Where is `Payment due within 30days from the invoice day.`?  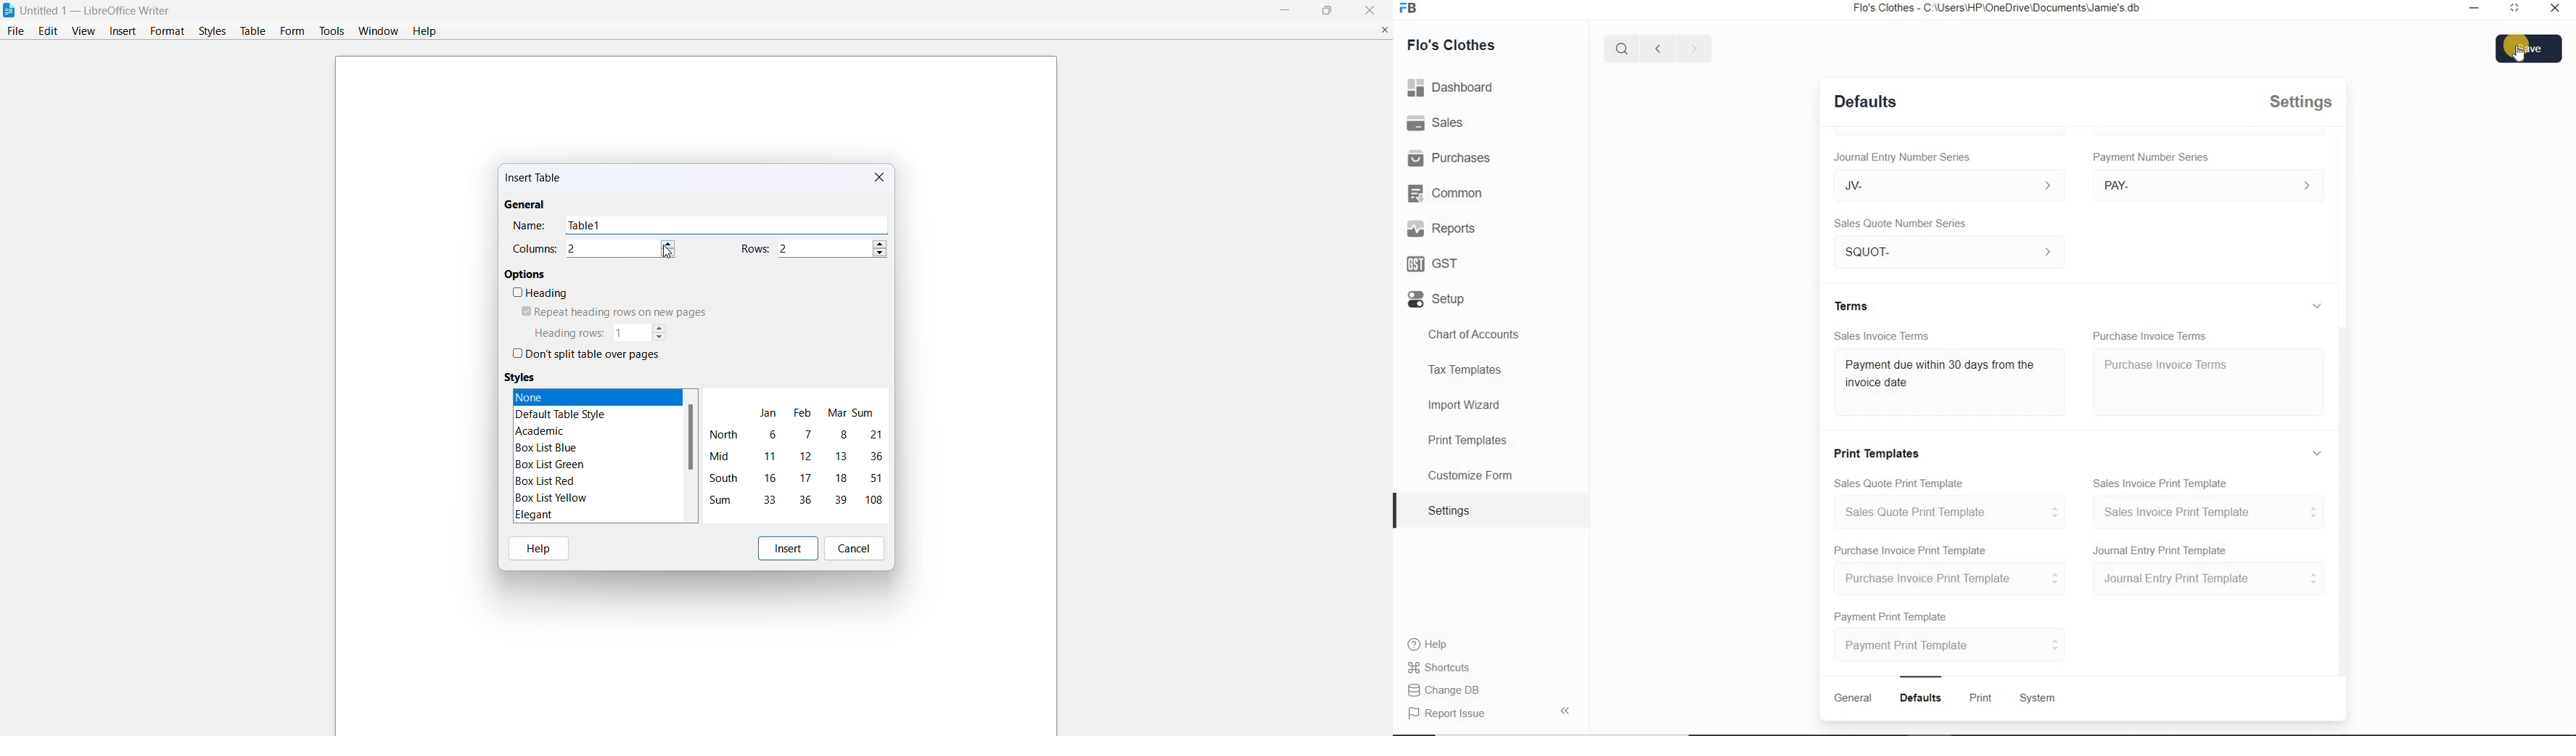
Payment due within 30days from the invoice day. is located at coordinates (1939, 373).